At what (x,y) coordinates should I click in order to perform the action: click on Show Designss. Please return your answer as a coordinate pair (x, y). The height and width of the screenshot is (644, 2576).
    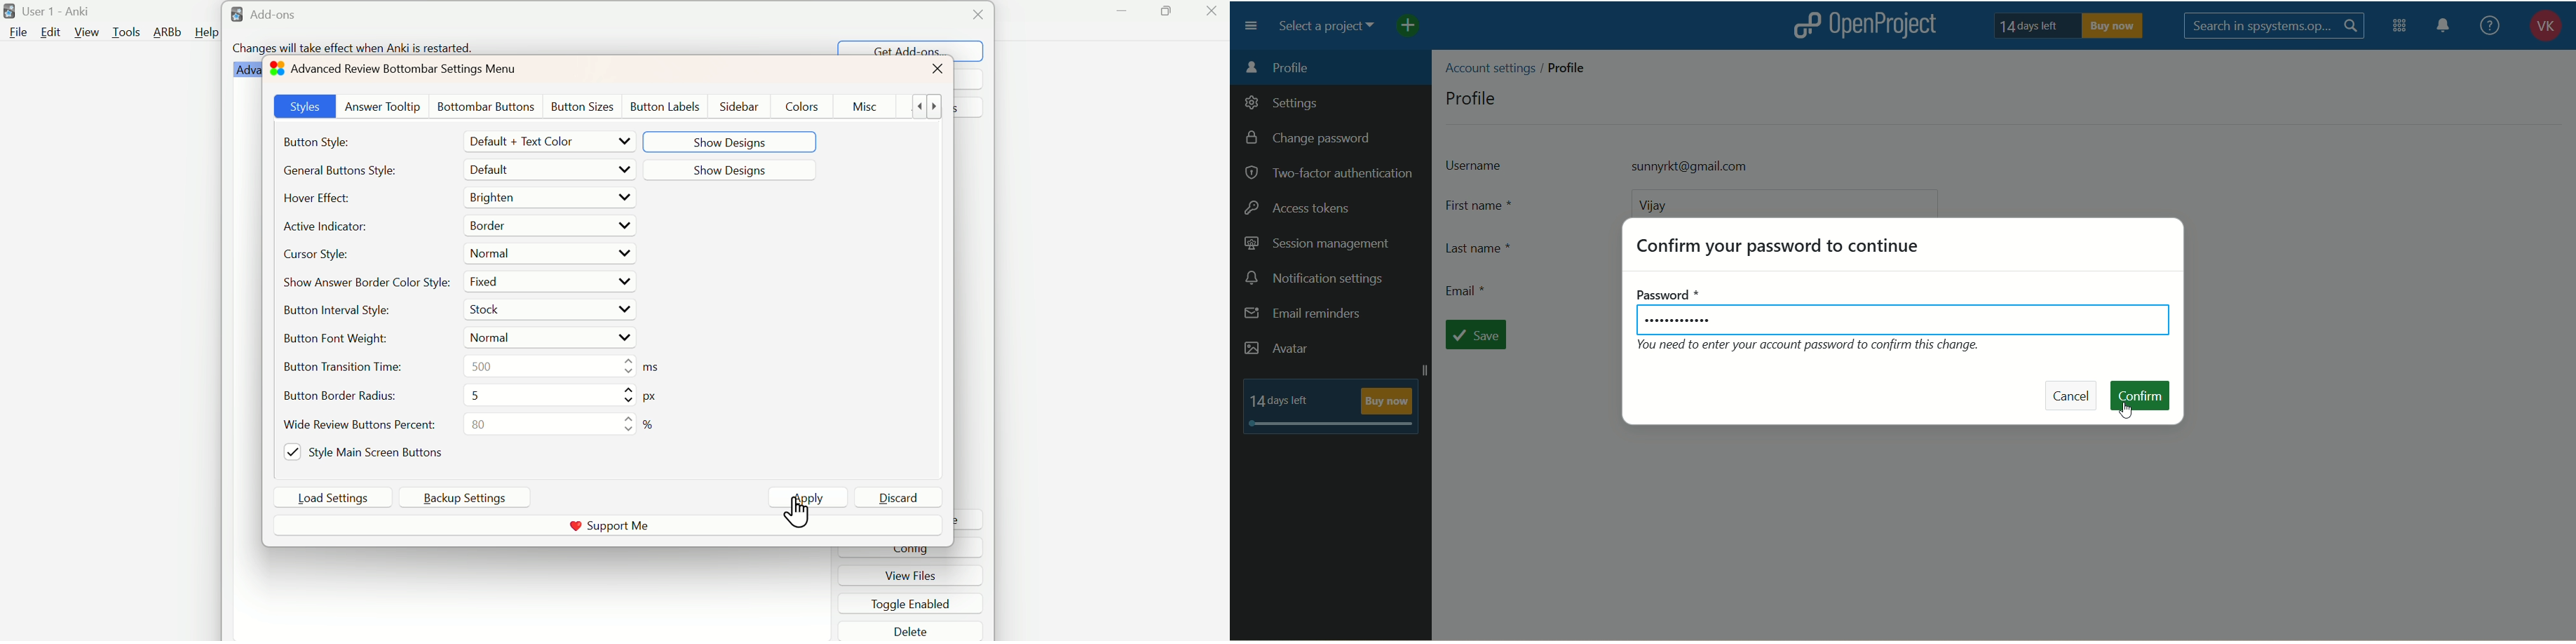
    Looking at the image, I should click on (723, 171).